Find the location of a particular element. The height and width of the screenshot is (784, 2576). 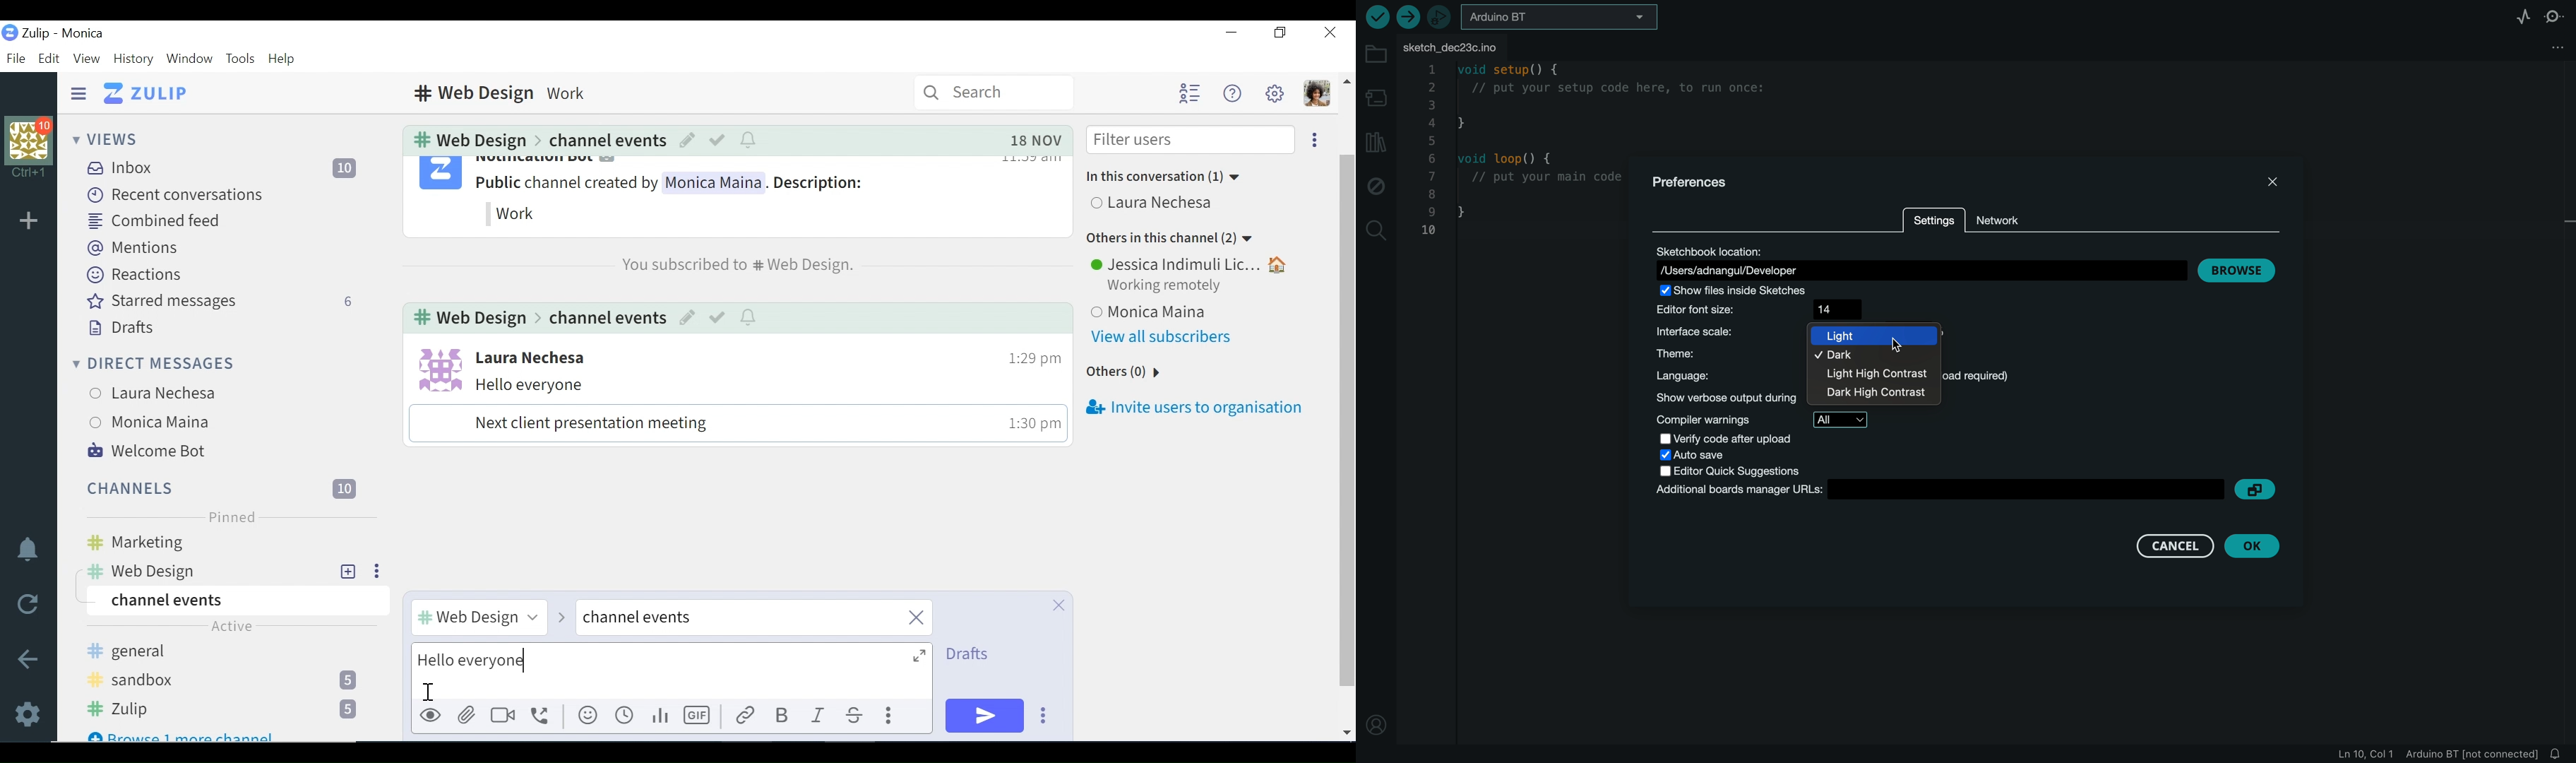

Add video call is located at coordinates (503, 716).